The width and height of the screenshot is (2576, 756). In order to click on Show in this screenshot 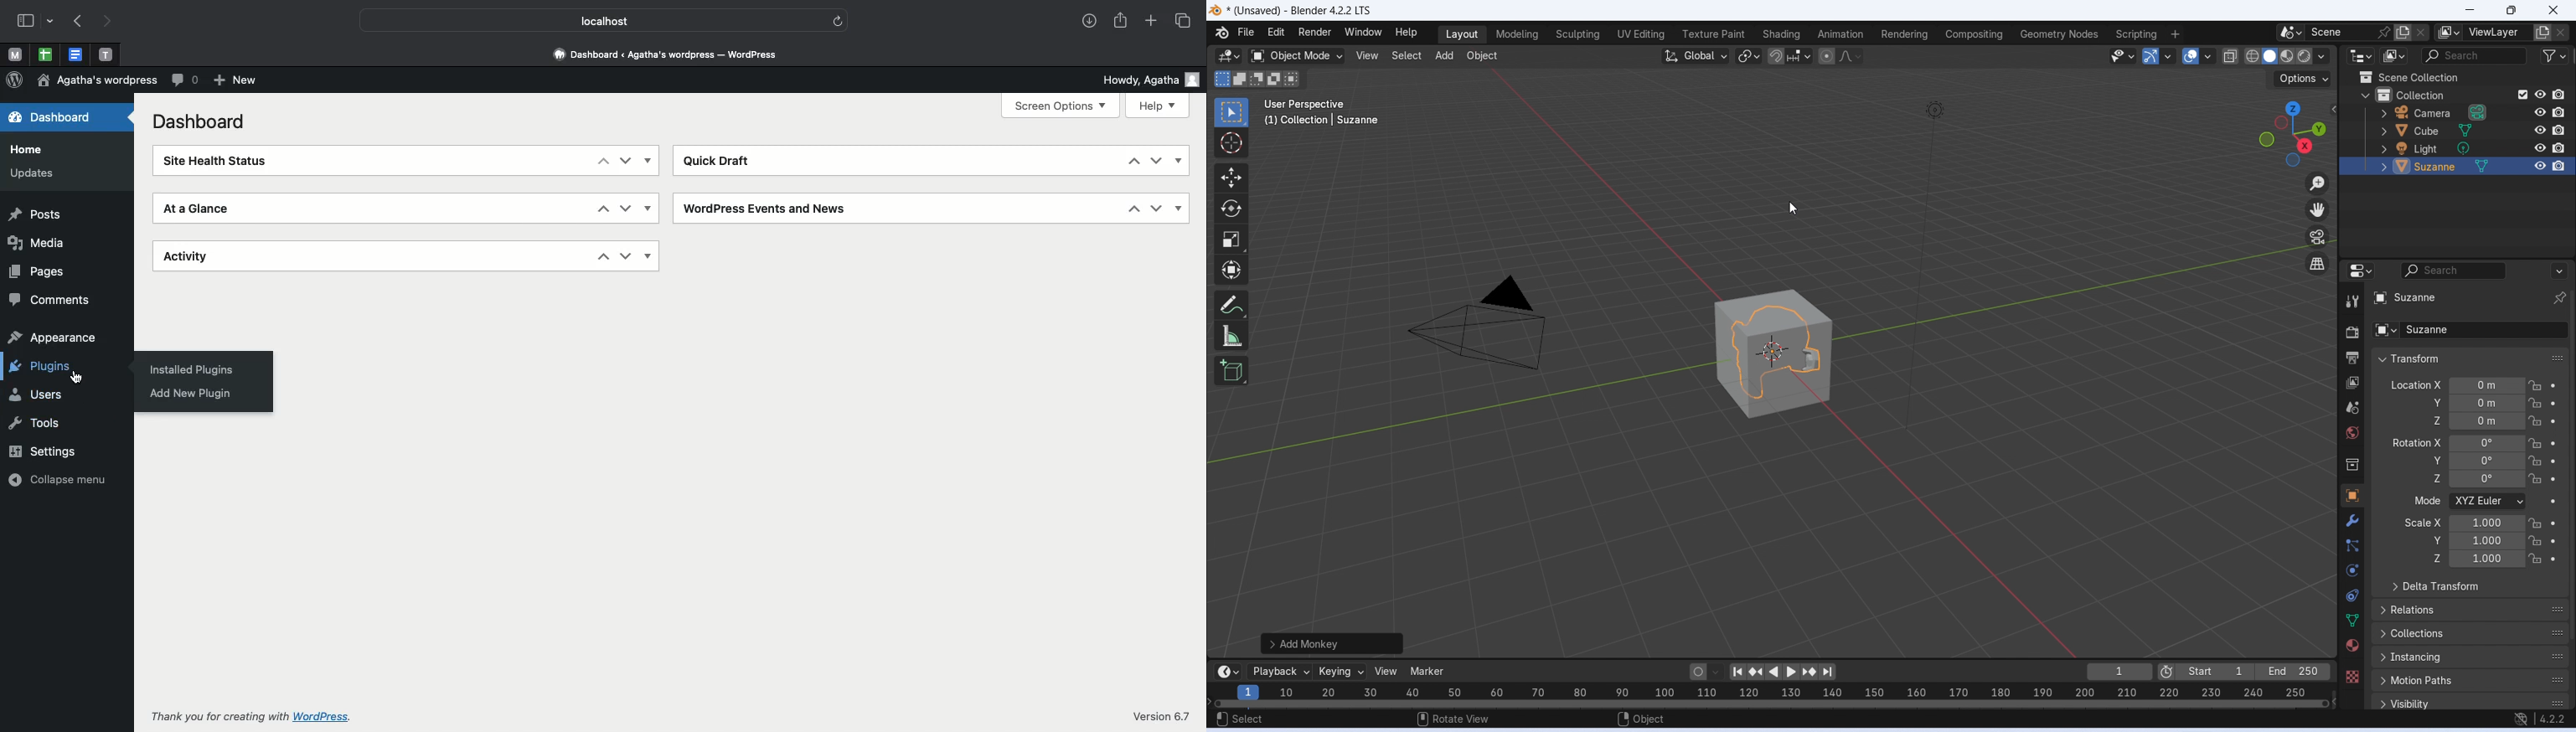, I will do `click(649, 159)`.